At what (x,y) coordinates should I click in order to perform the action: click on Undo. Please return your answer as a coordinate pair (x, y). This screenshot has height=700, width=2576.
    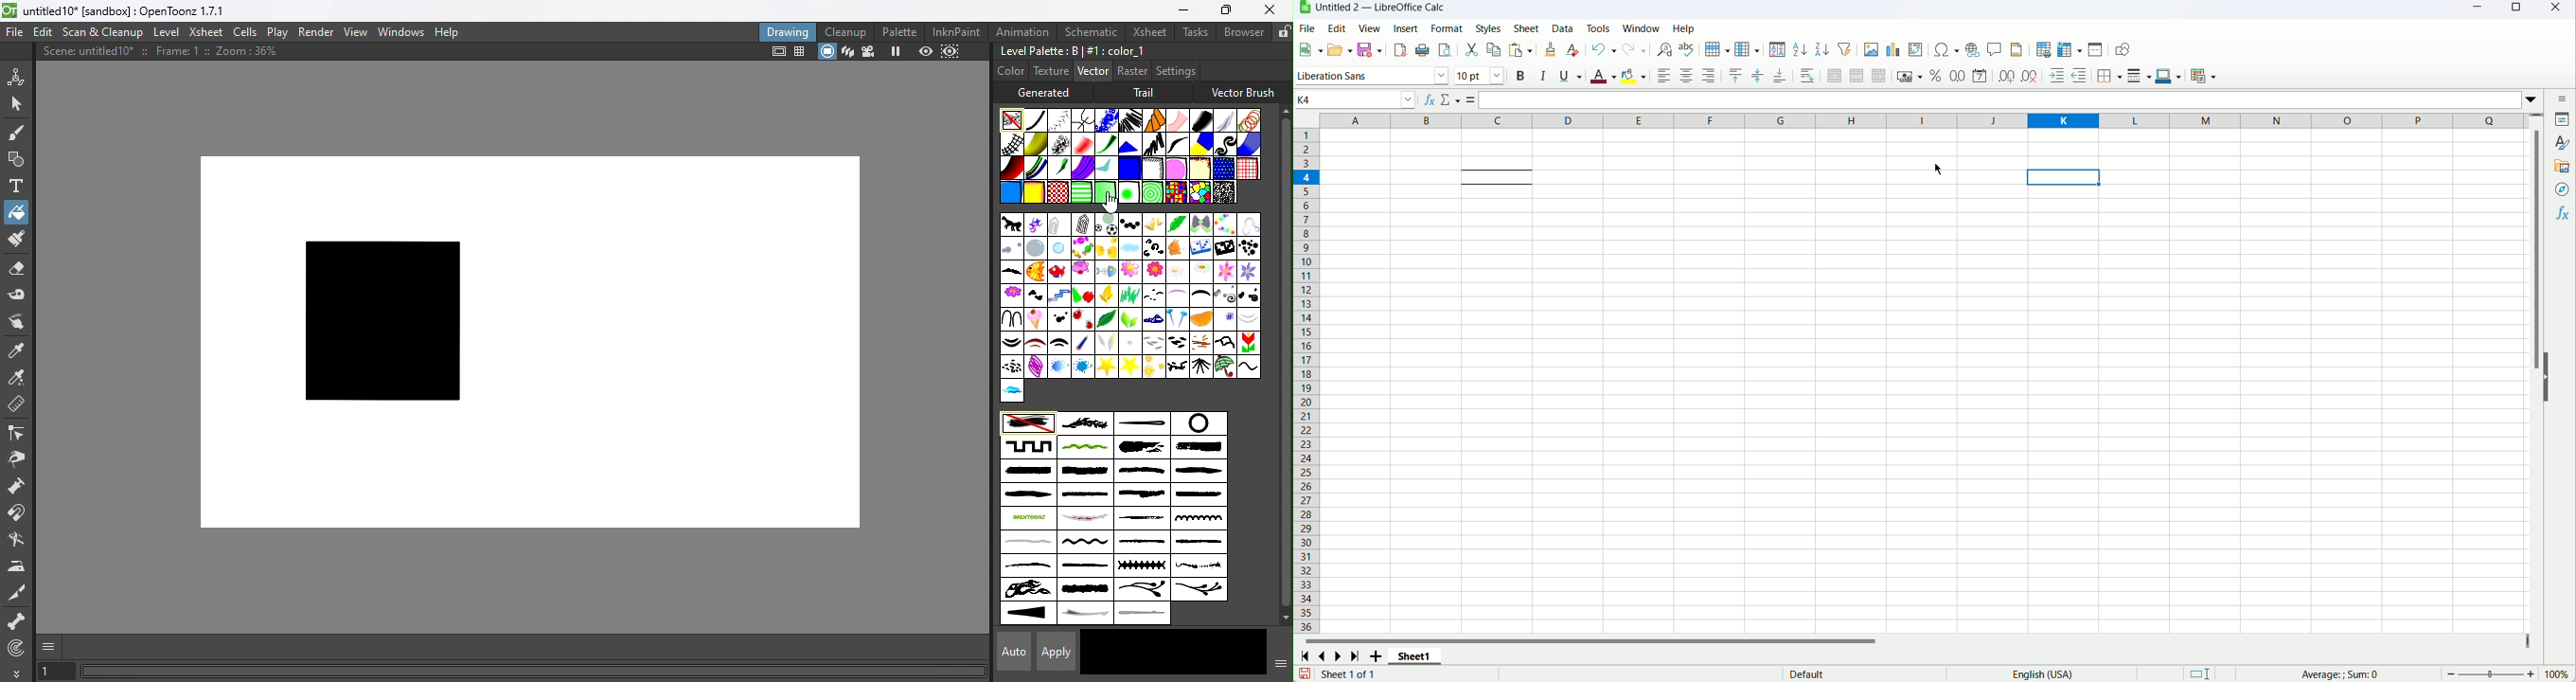
    Looking at the image, I should click on (1605, 48).